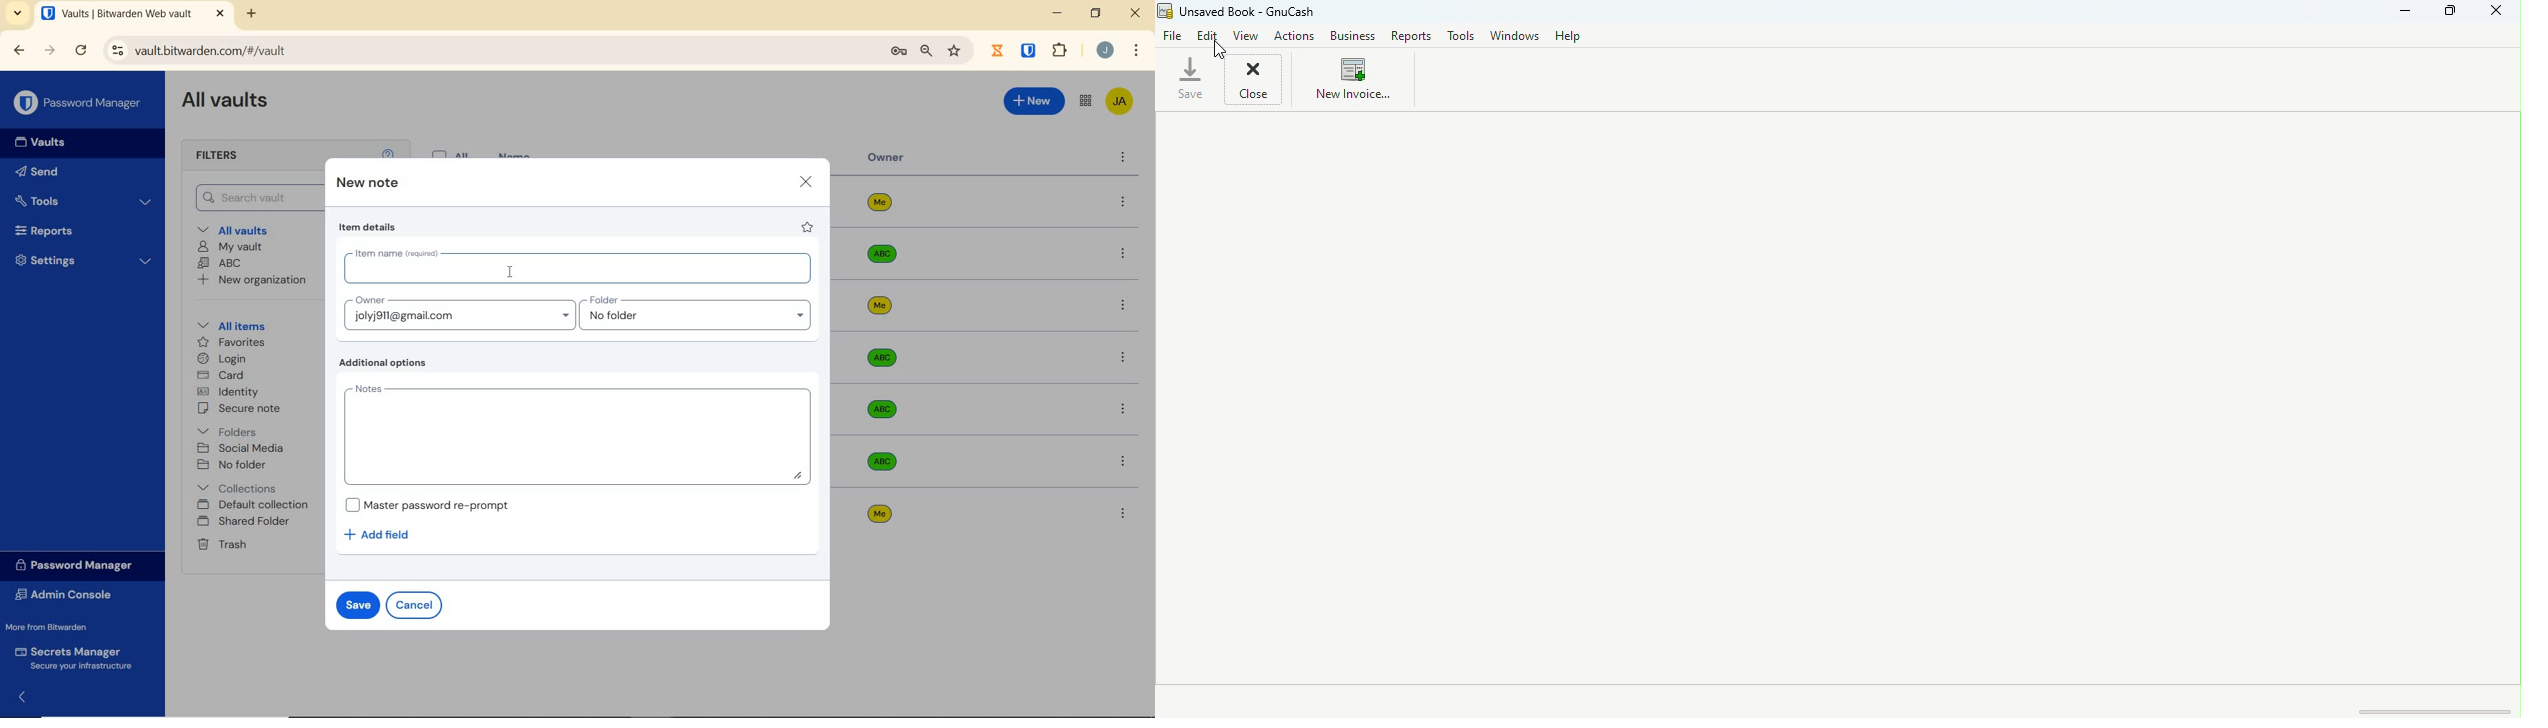 Image resolution: width=2548 pixels, height=728 pixels. I want to click on favorite, so click(808, 229).